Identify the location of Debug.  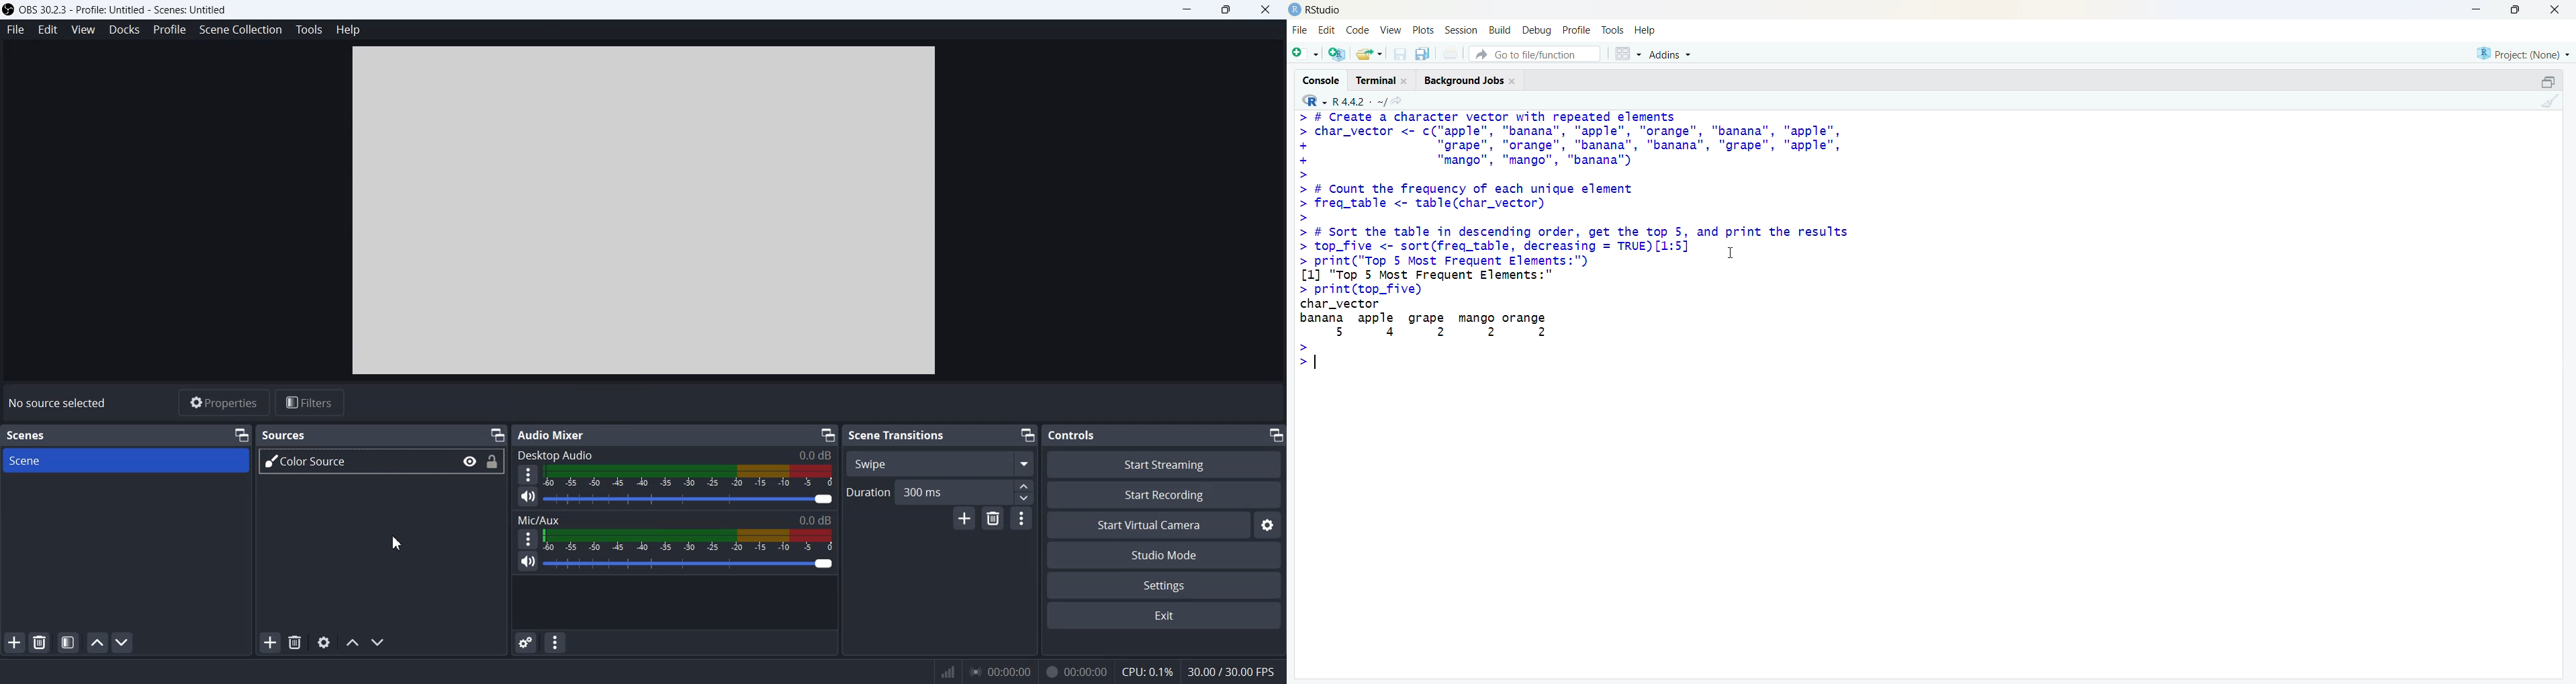
(1537, 32).